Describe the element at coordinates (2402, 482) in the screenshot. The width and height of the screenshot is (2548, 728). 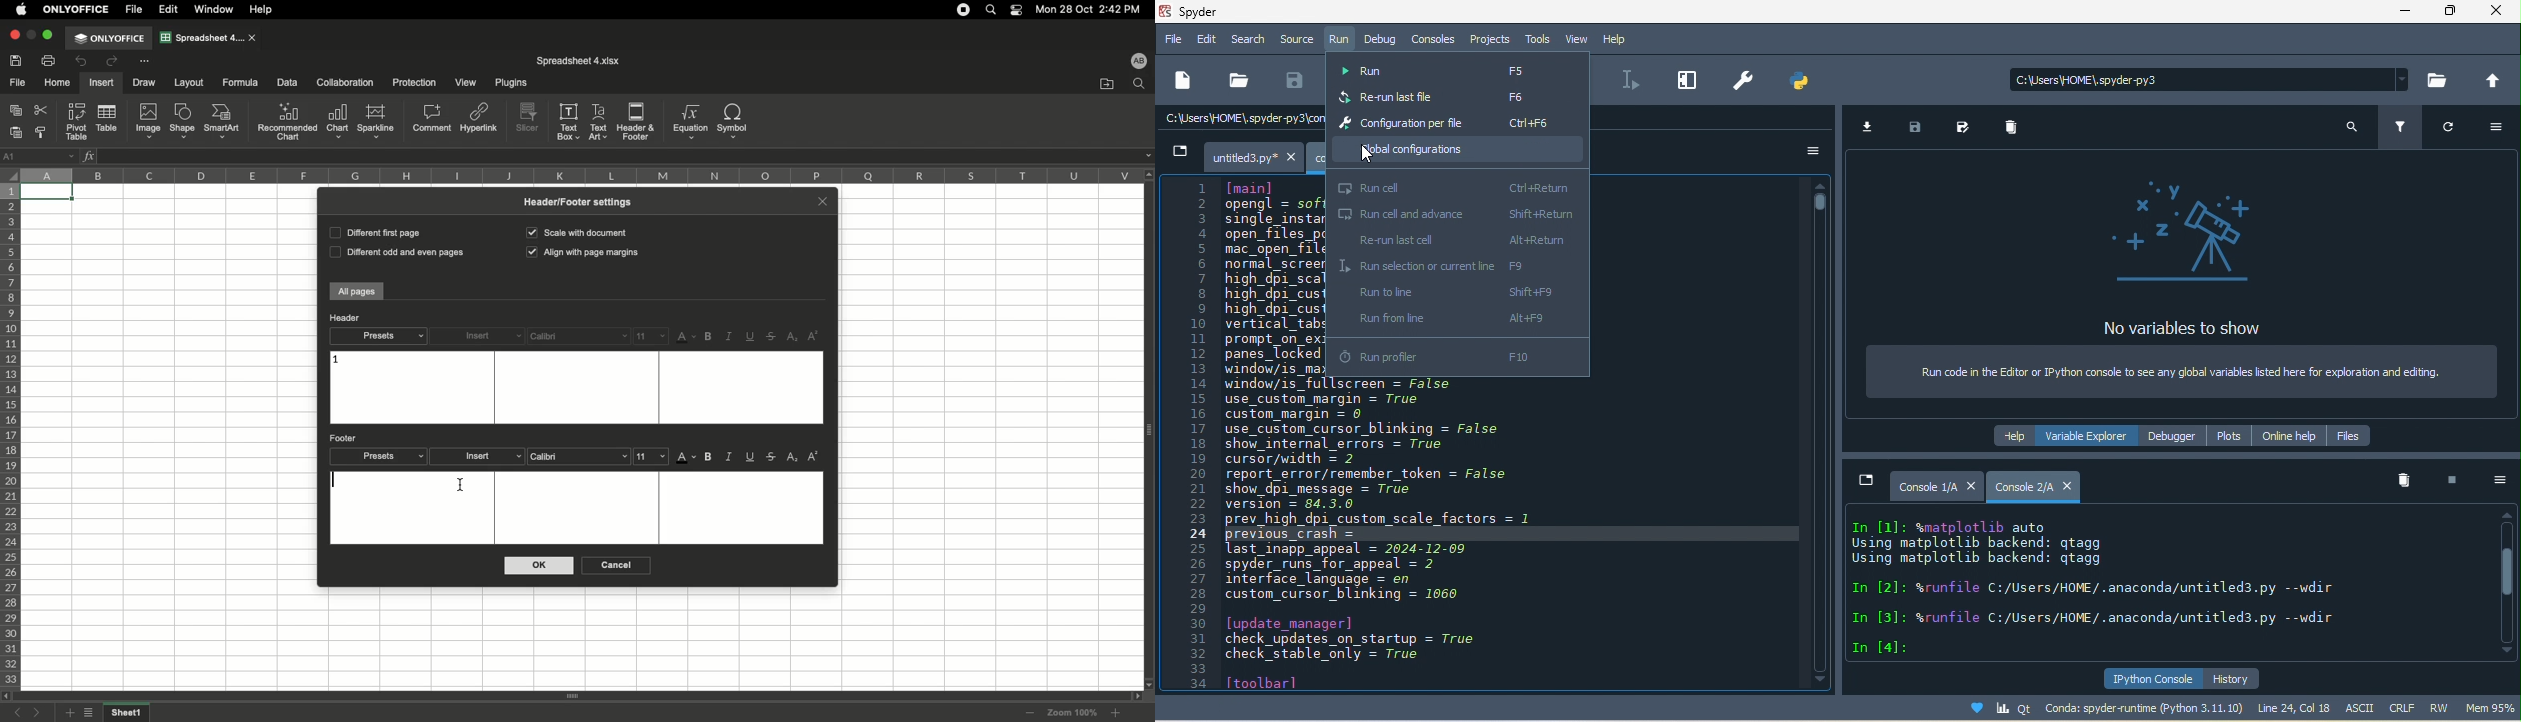
I see `remove all` at that location.